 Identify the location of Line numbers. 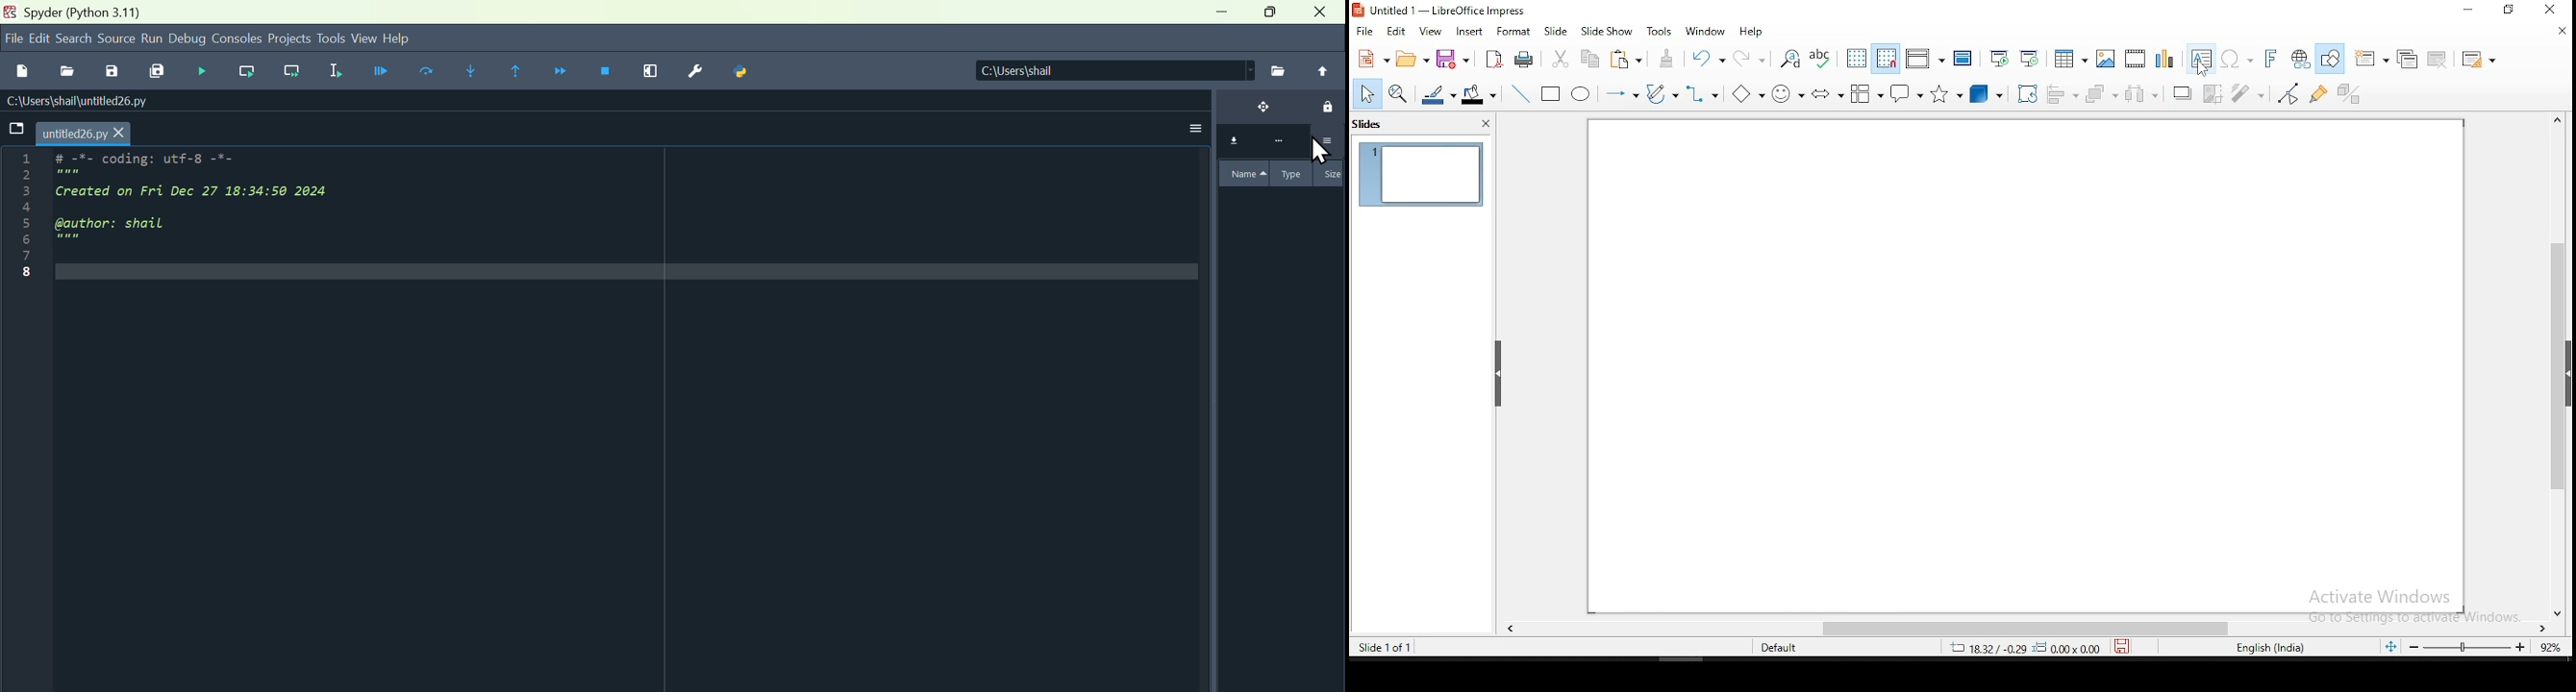
(18, 222).